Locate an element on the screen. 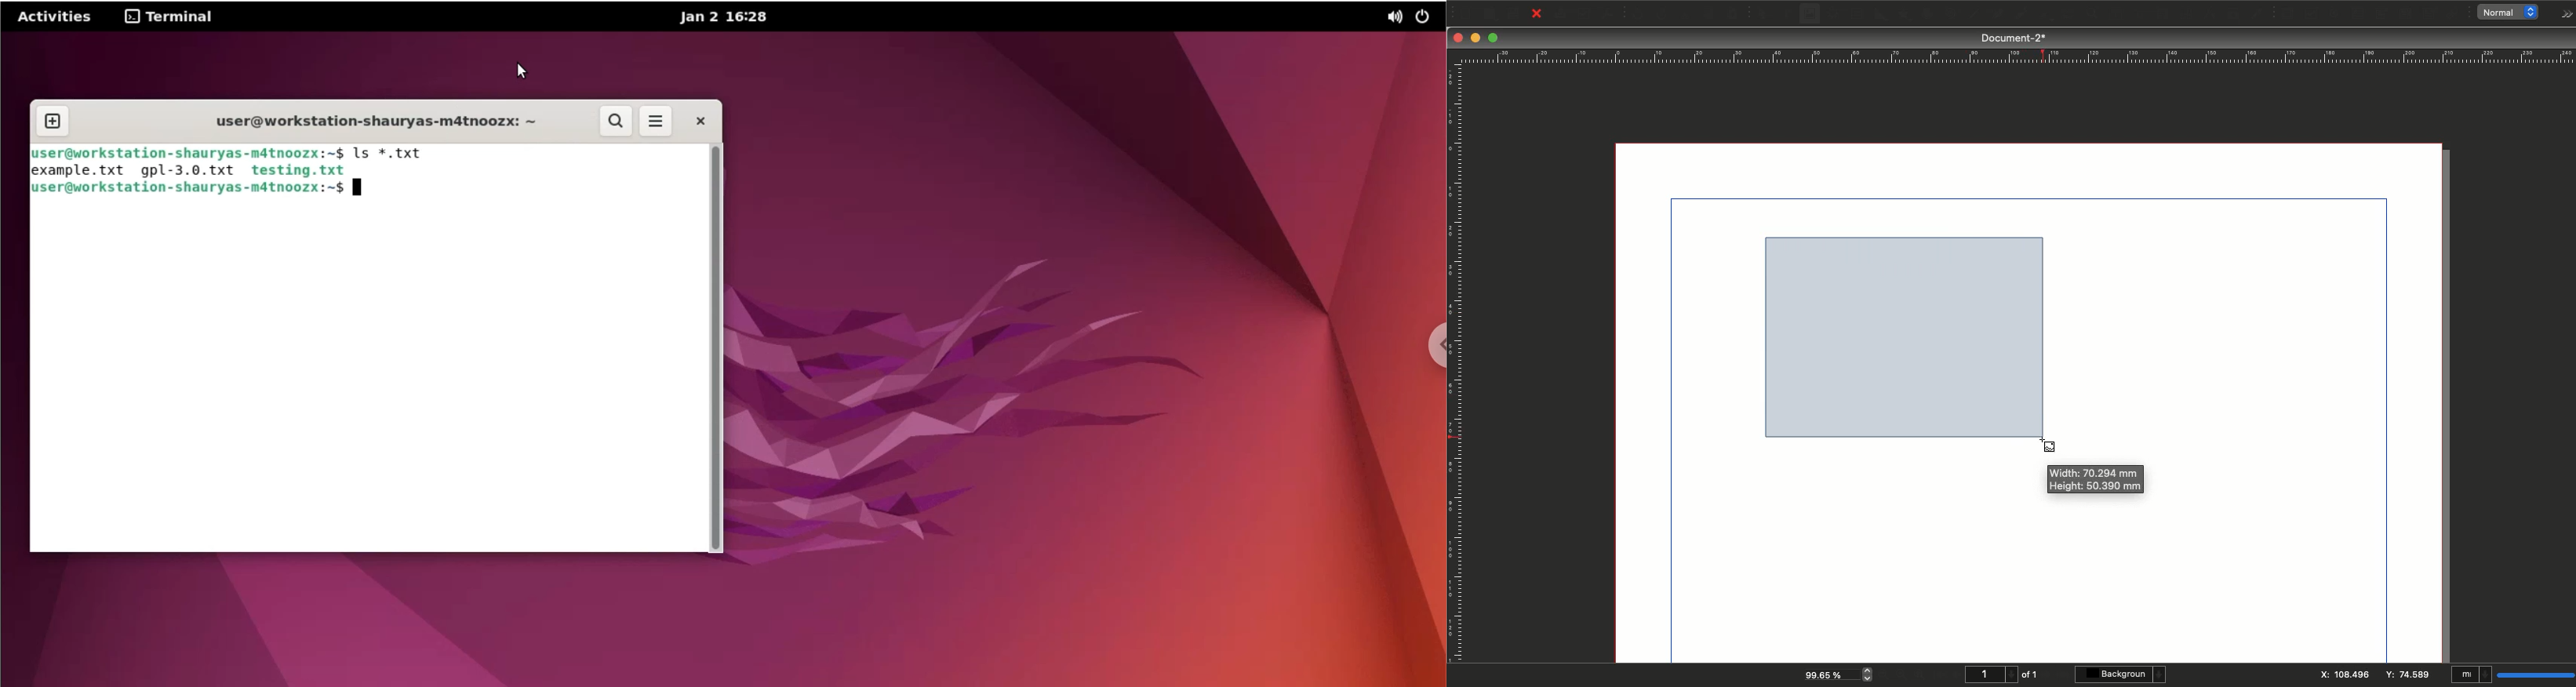 The width and height of the screenshot is (2576, 700). Close is located at coordinates (1458, 38).